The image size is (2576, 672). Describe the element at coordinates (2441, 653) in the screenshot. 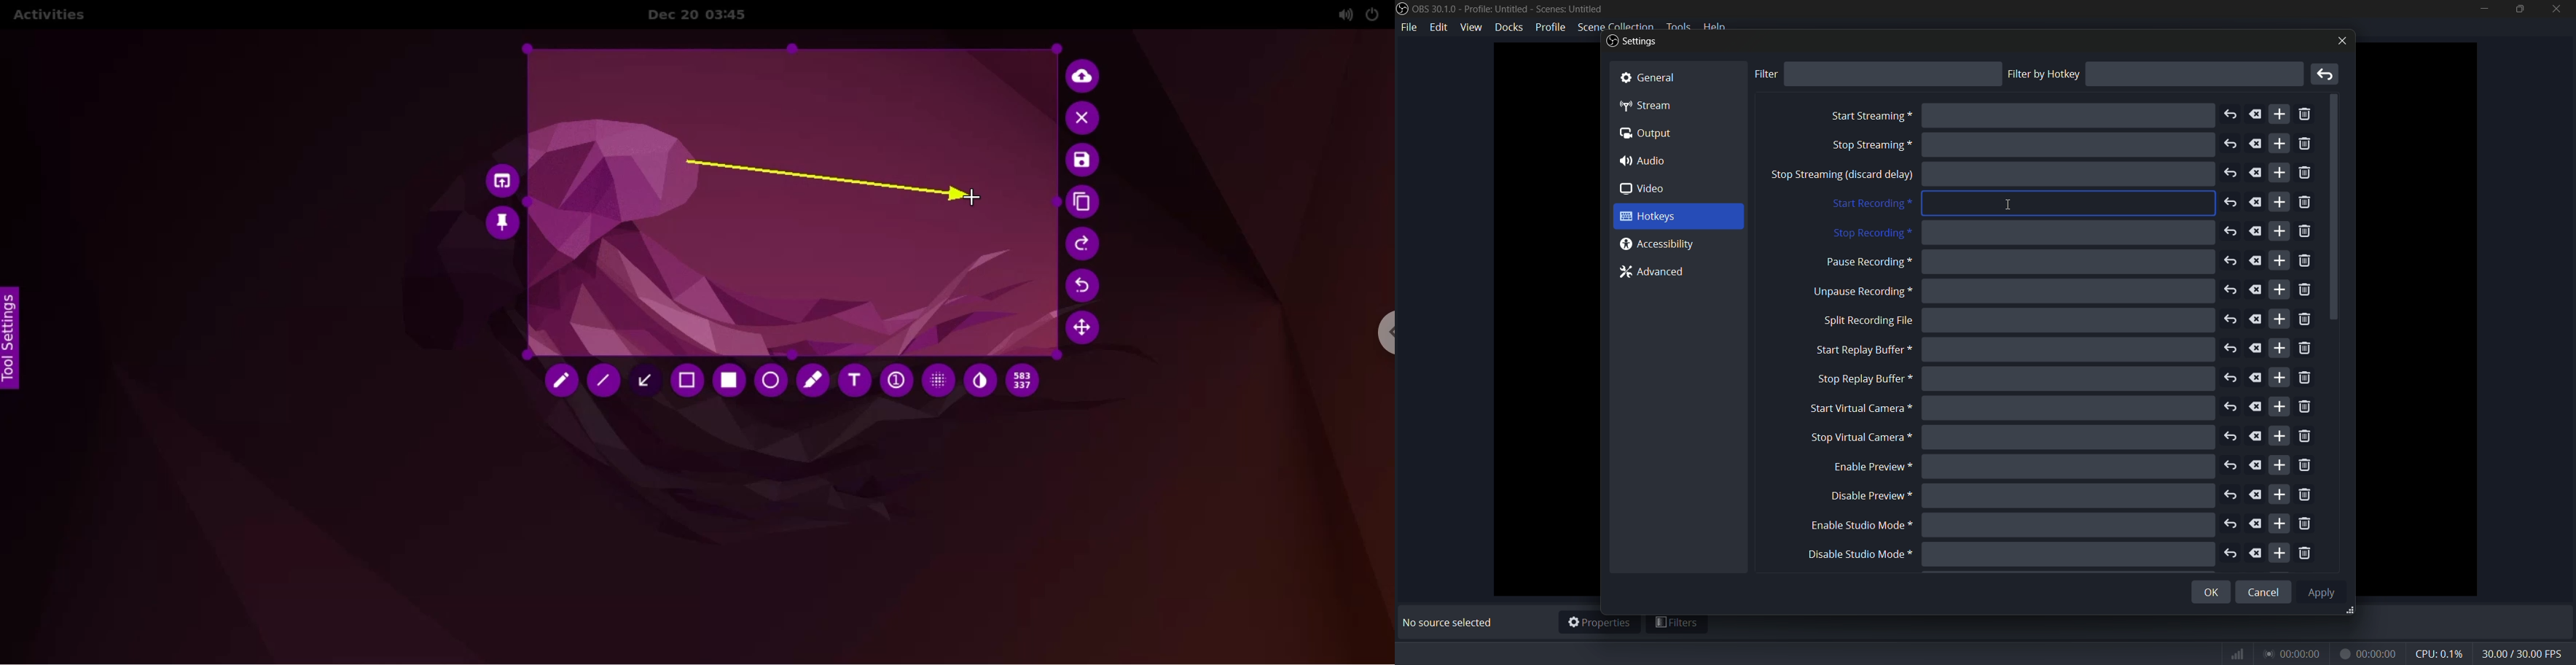

I see `cpu usage` at that location.